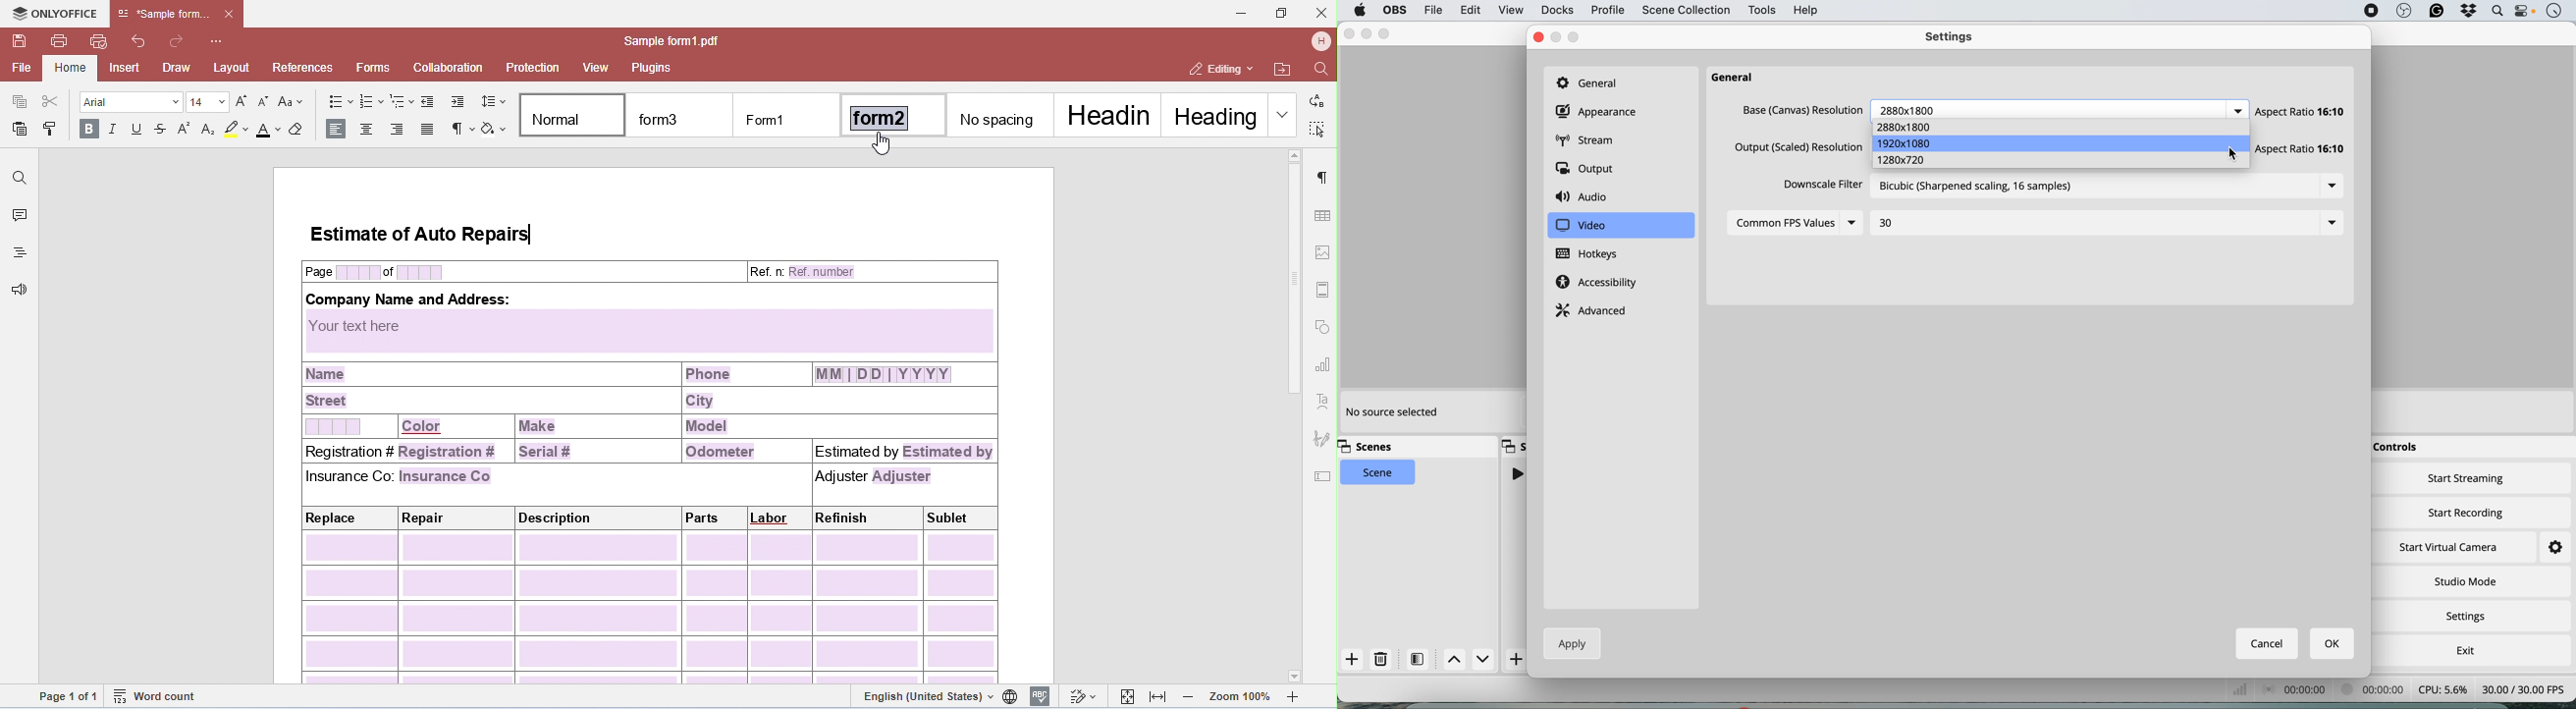 This screenshot has width=2576, height=728. What do you see at coordinates (1910, 109) in the screenshot?
I see `2080X1800` at bounding box center [1910, 109].